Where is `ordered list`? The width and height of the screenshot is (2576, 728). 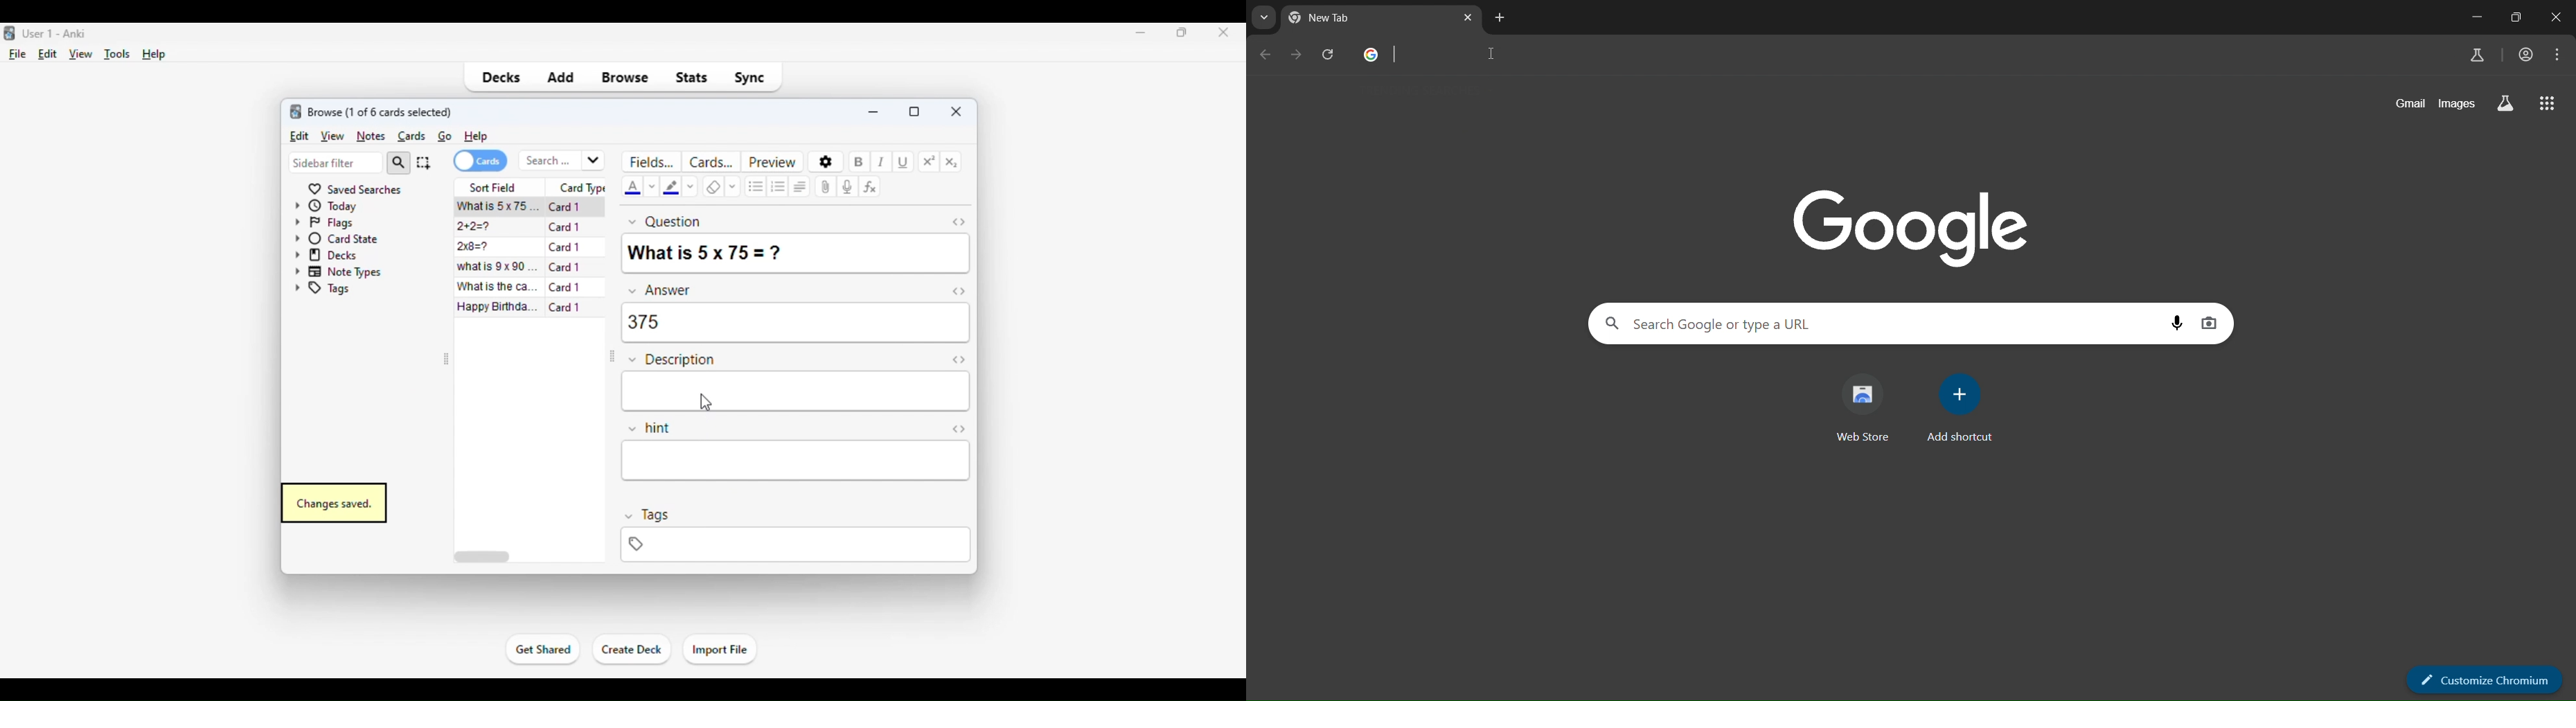 ordered list is located at coordinates (779, 187).